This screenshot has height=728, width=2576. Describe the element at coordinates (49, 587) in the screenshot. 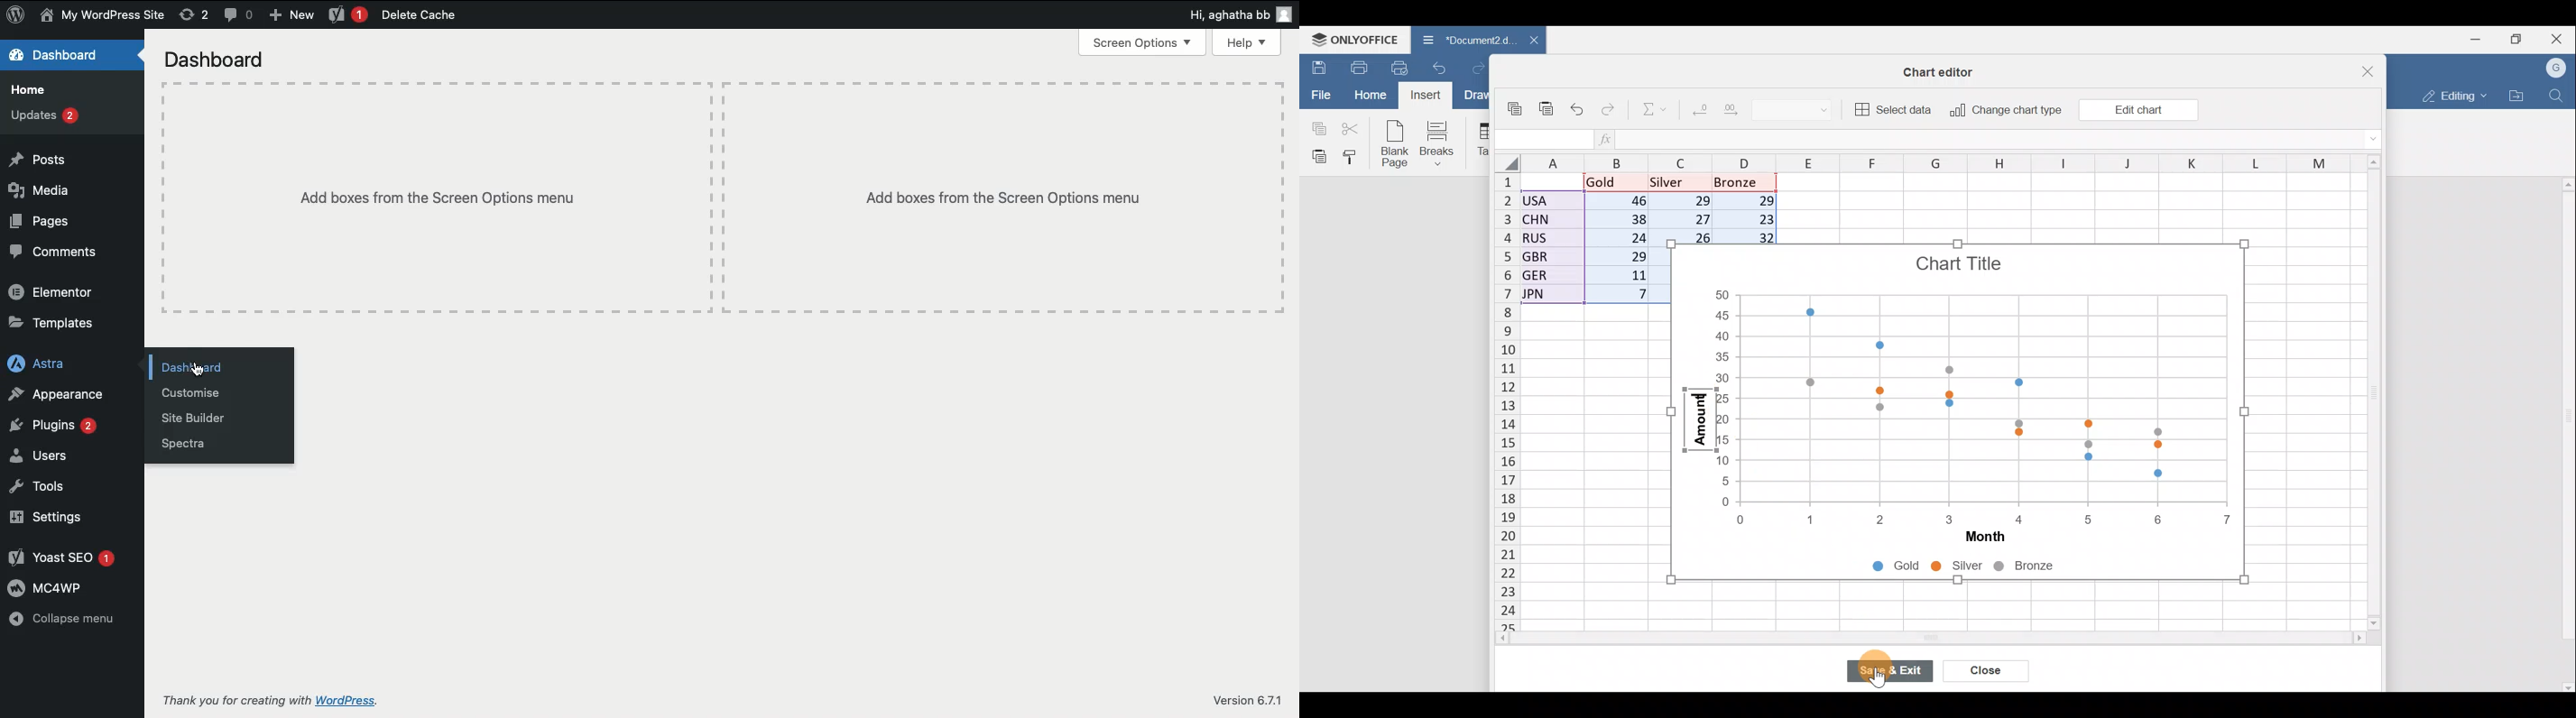

I see `MC4WP` at that location.